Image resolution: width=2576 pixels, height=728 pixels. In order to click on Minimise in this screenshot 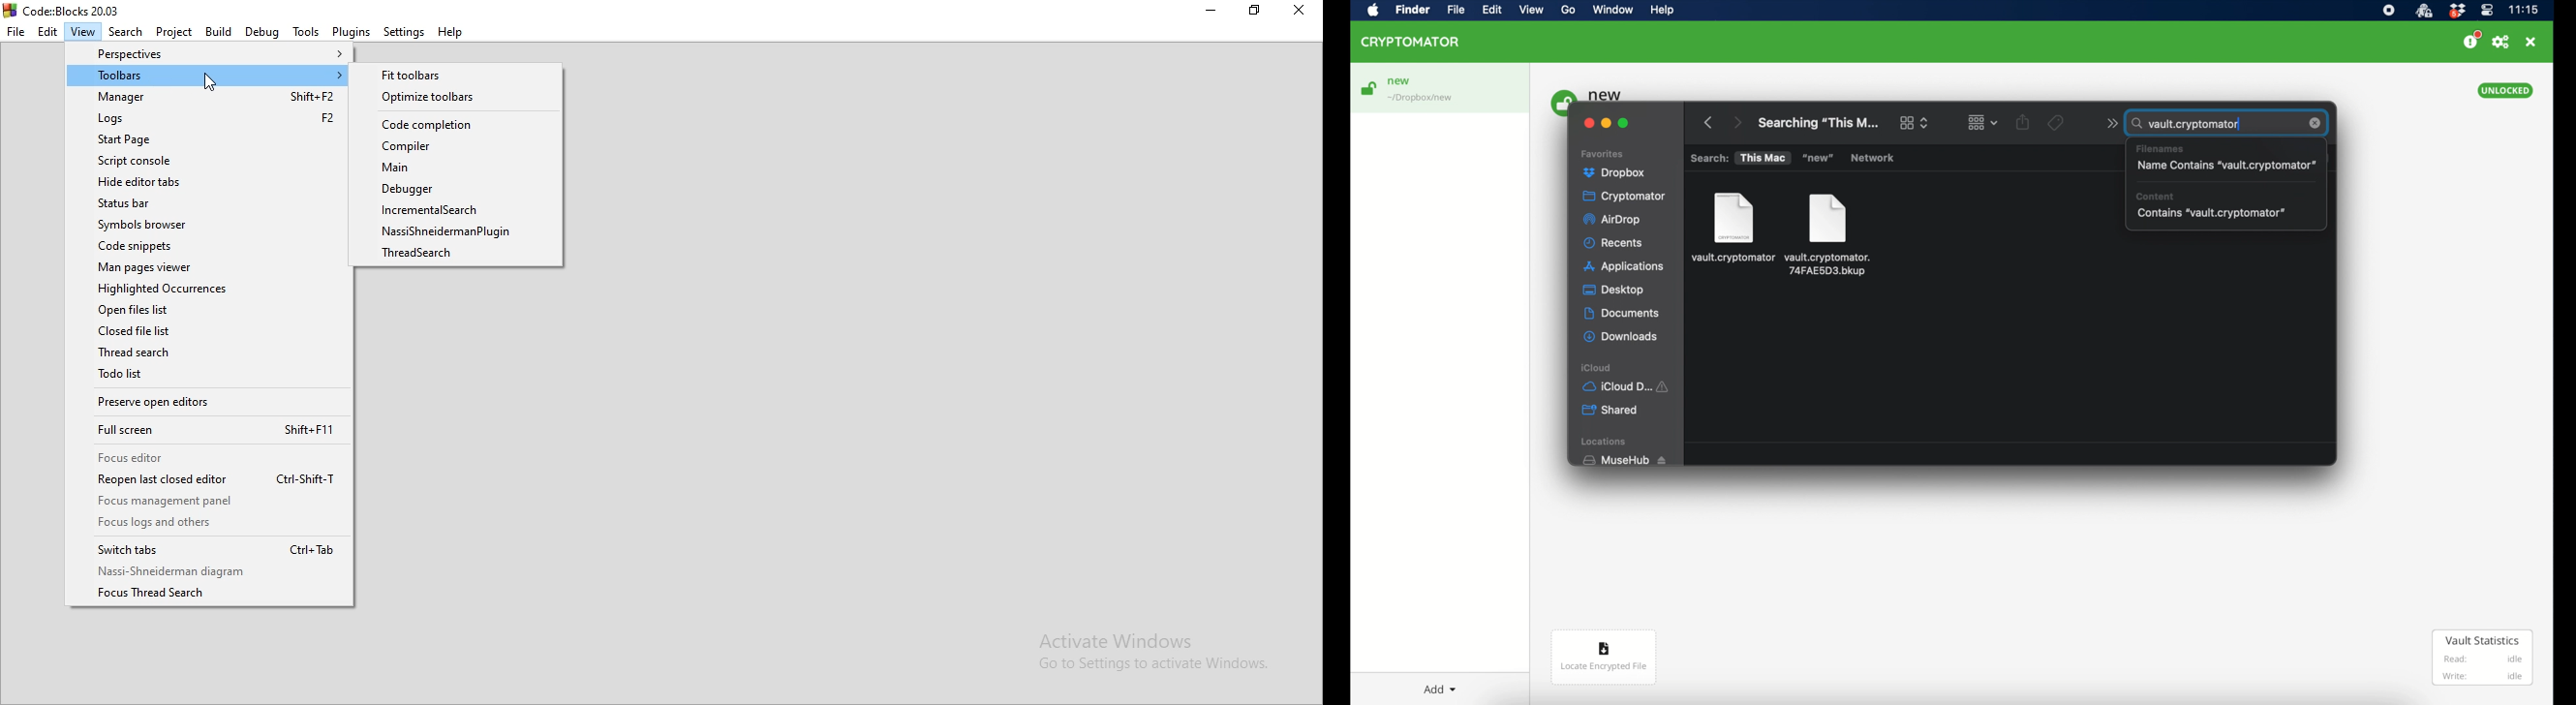, I will do `click(1214, 11)`.